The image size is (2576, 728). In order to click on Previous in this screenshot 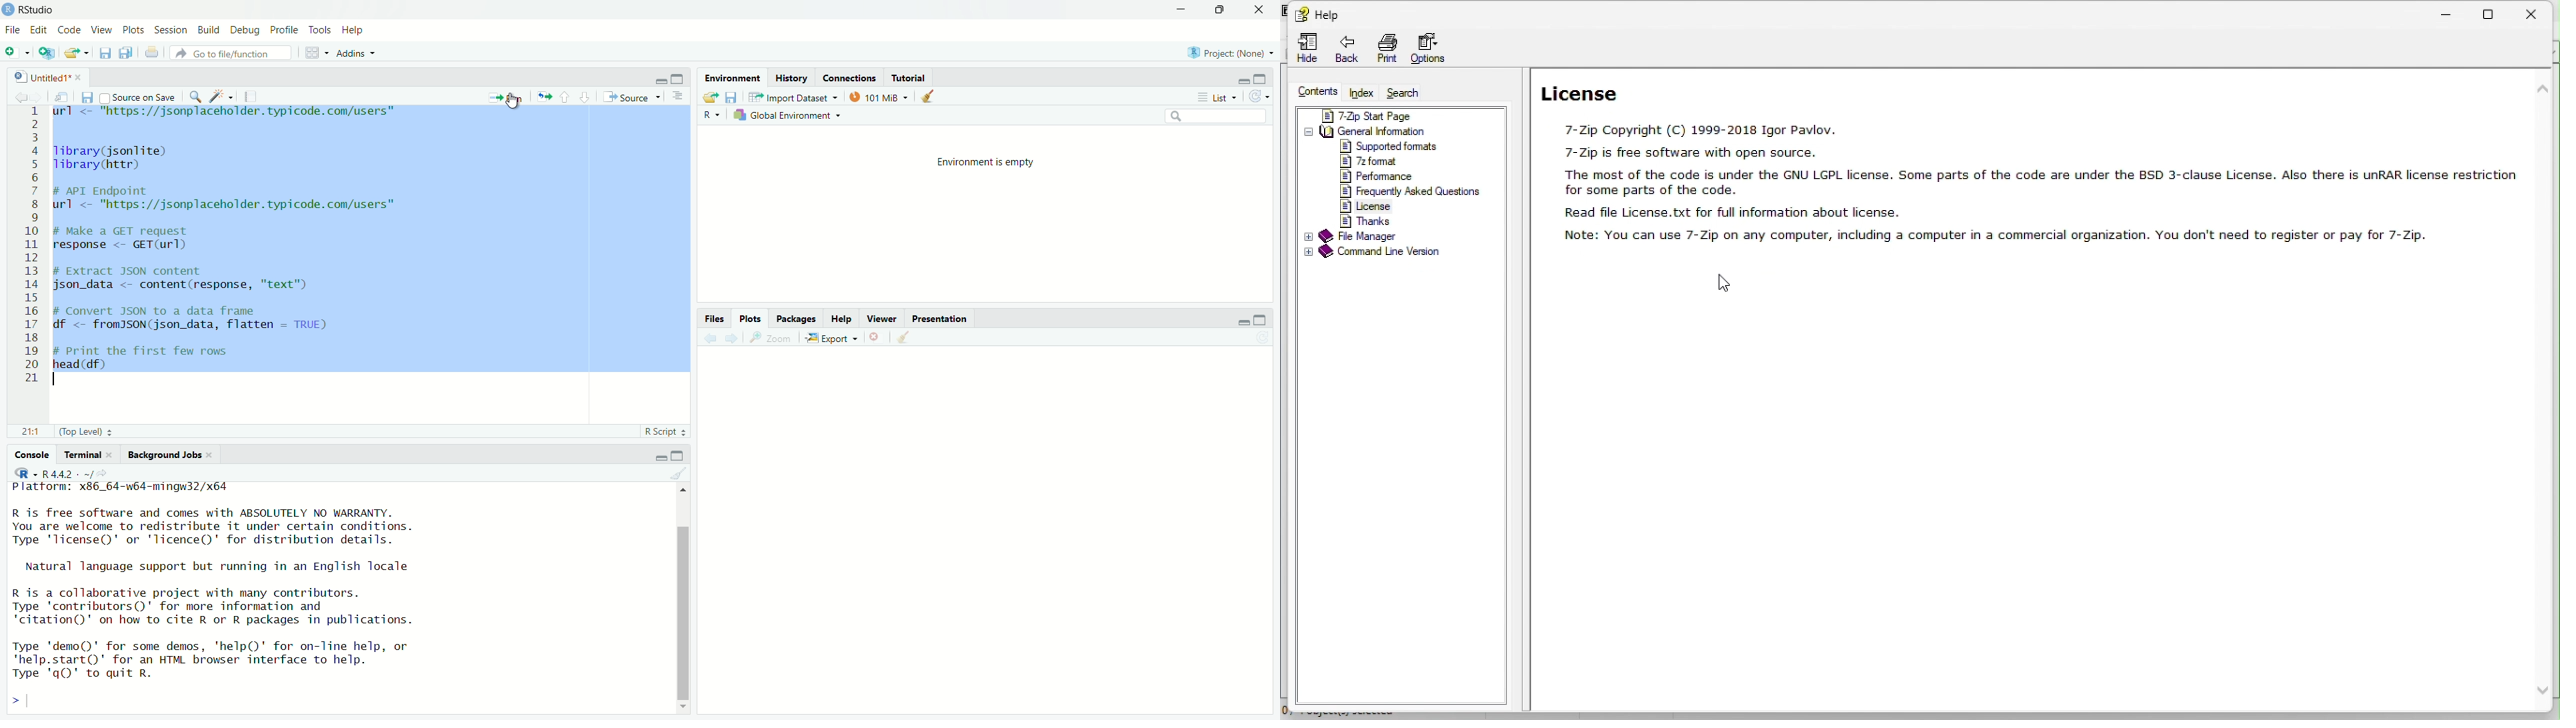, I will do `click(709, 341)`.